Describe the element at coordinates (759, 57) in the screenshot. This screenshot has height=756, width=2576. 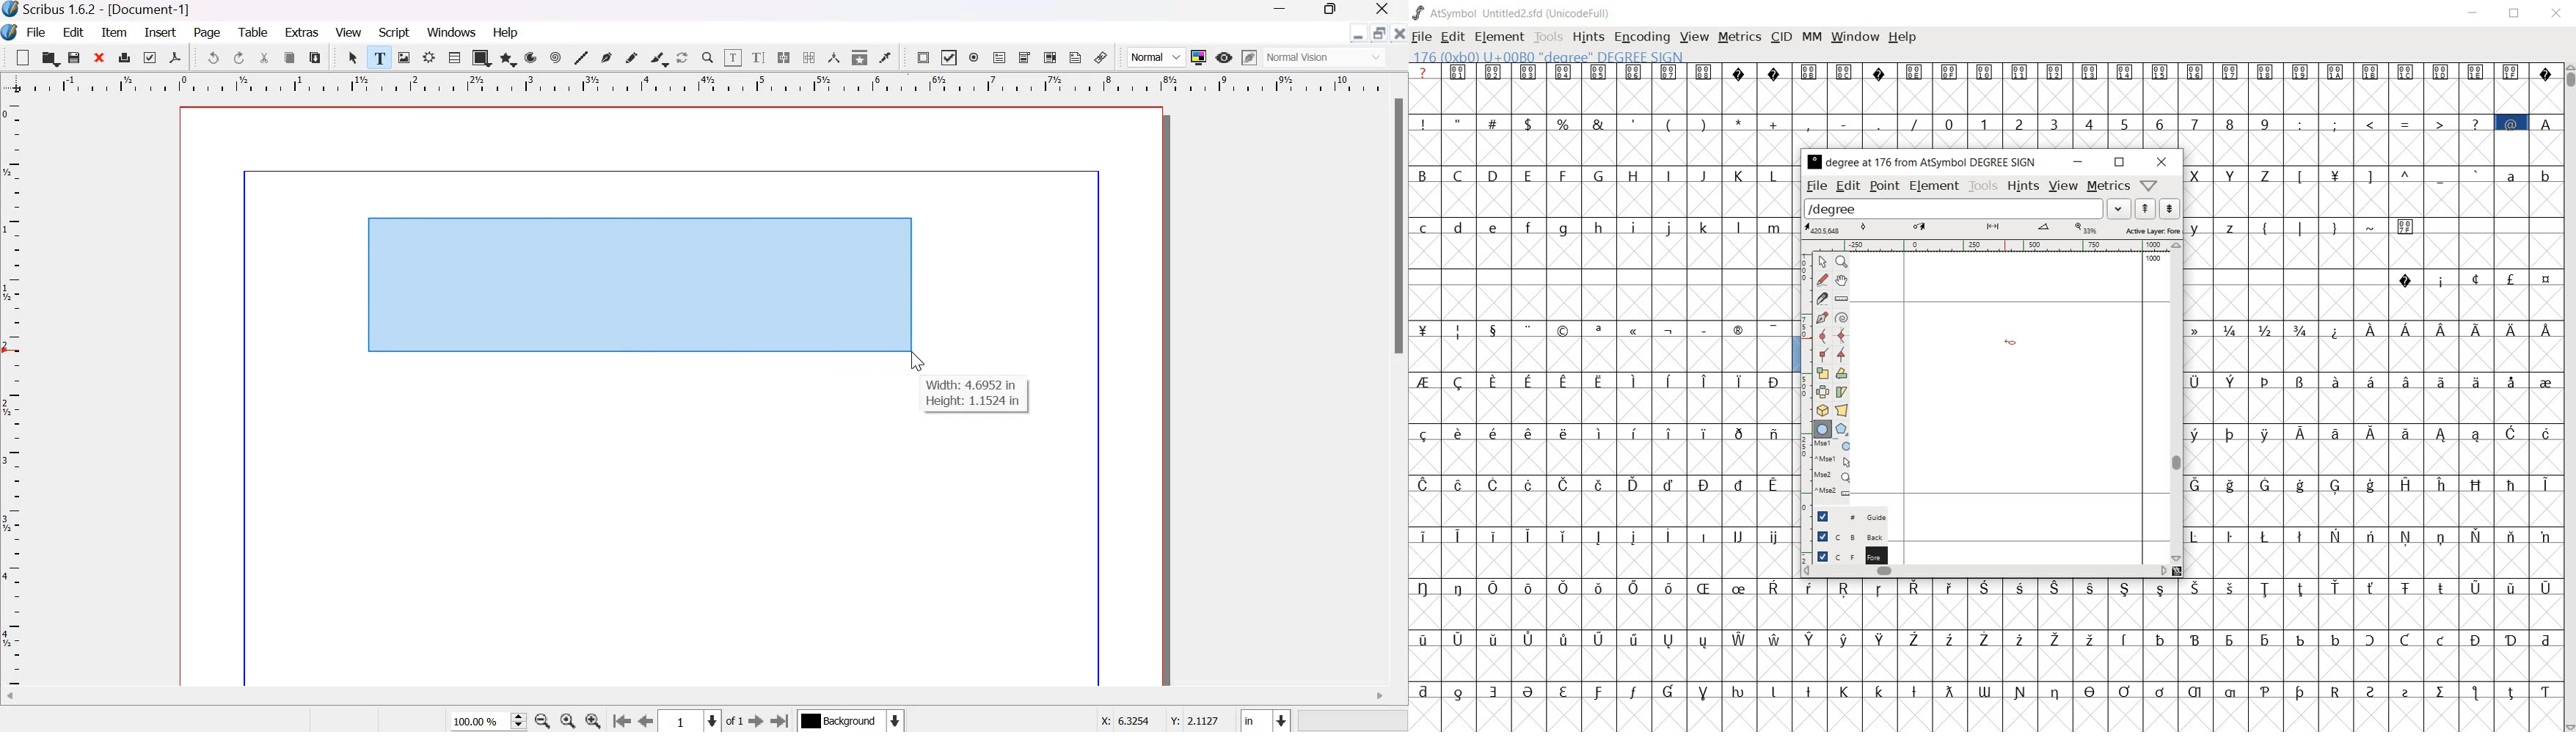
I see `edit text with story editor` at that location.